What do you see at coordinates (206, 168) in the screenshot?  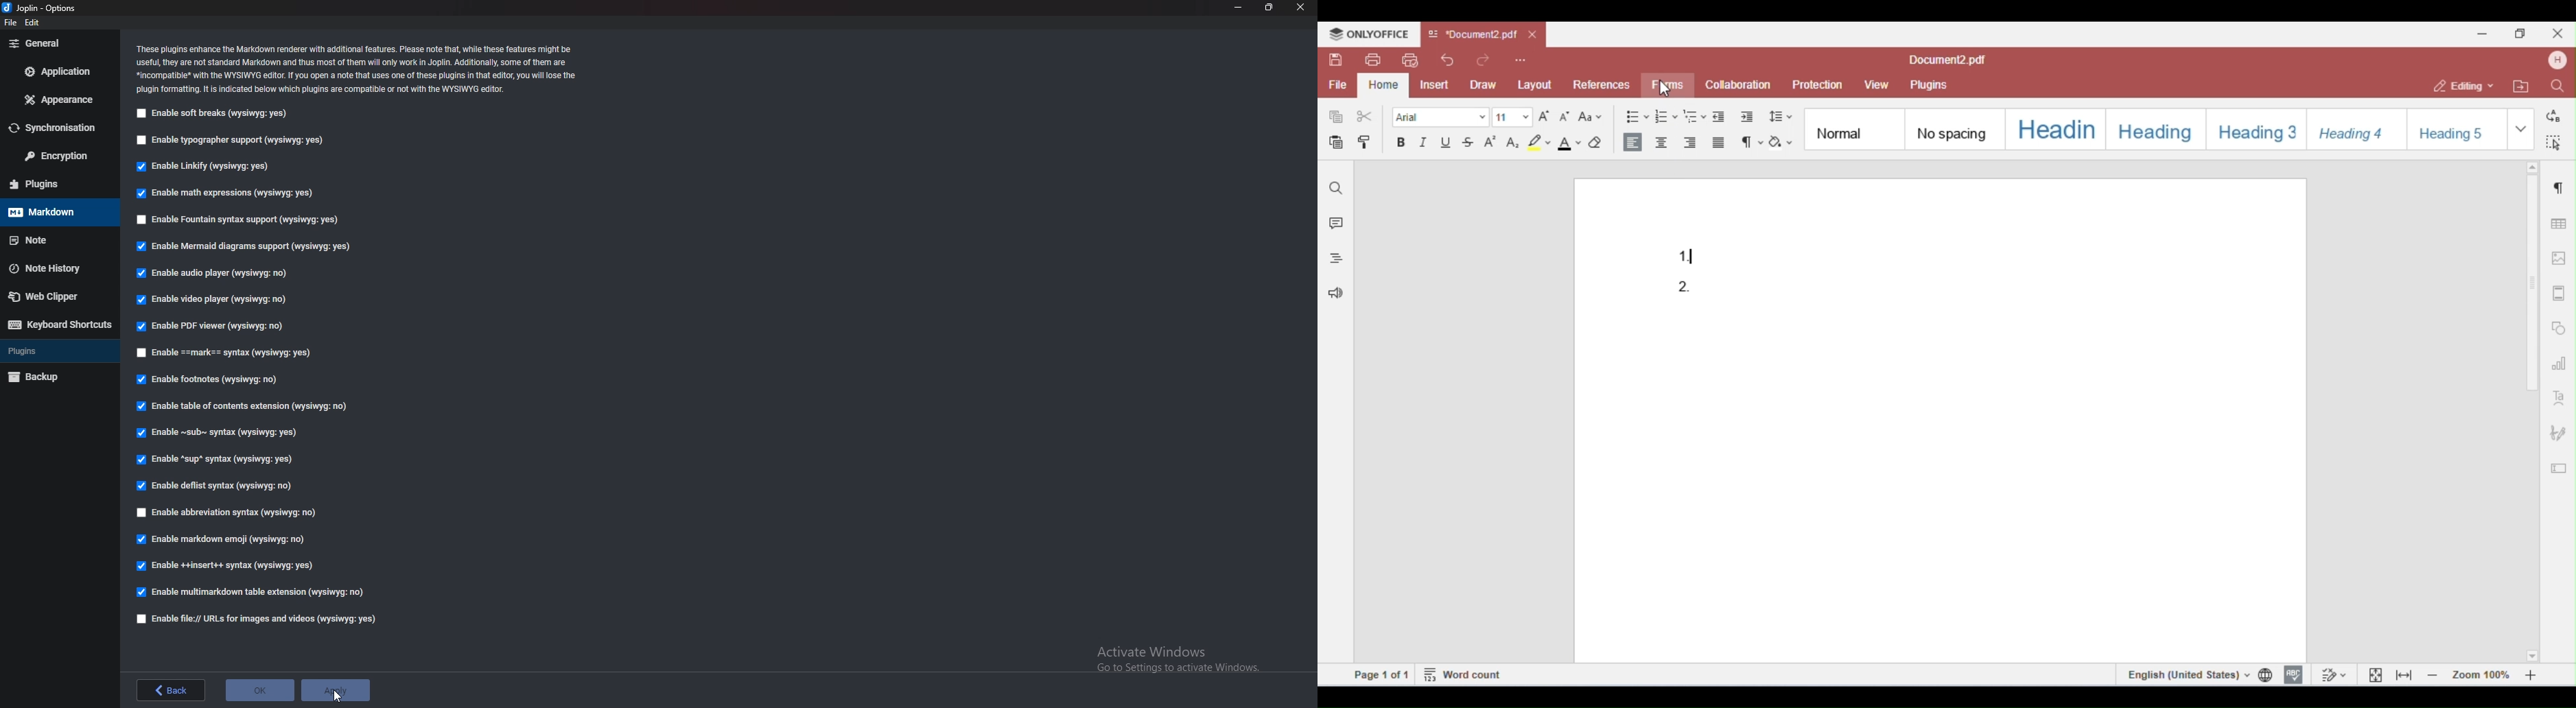 I see `Enable linkify` at bounding box center [206, 168].